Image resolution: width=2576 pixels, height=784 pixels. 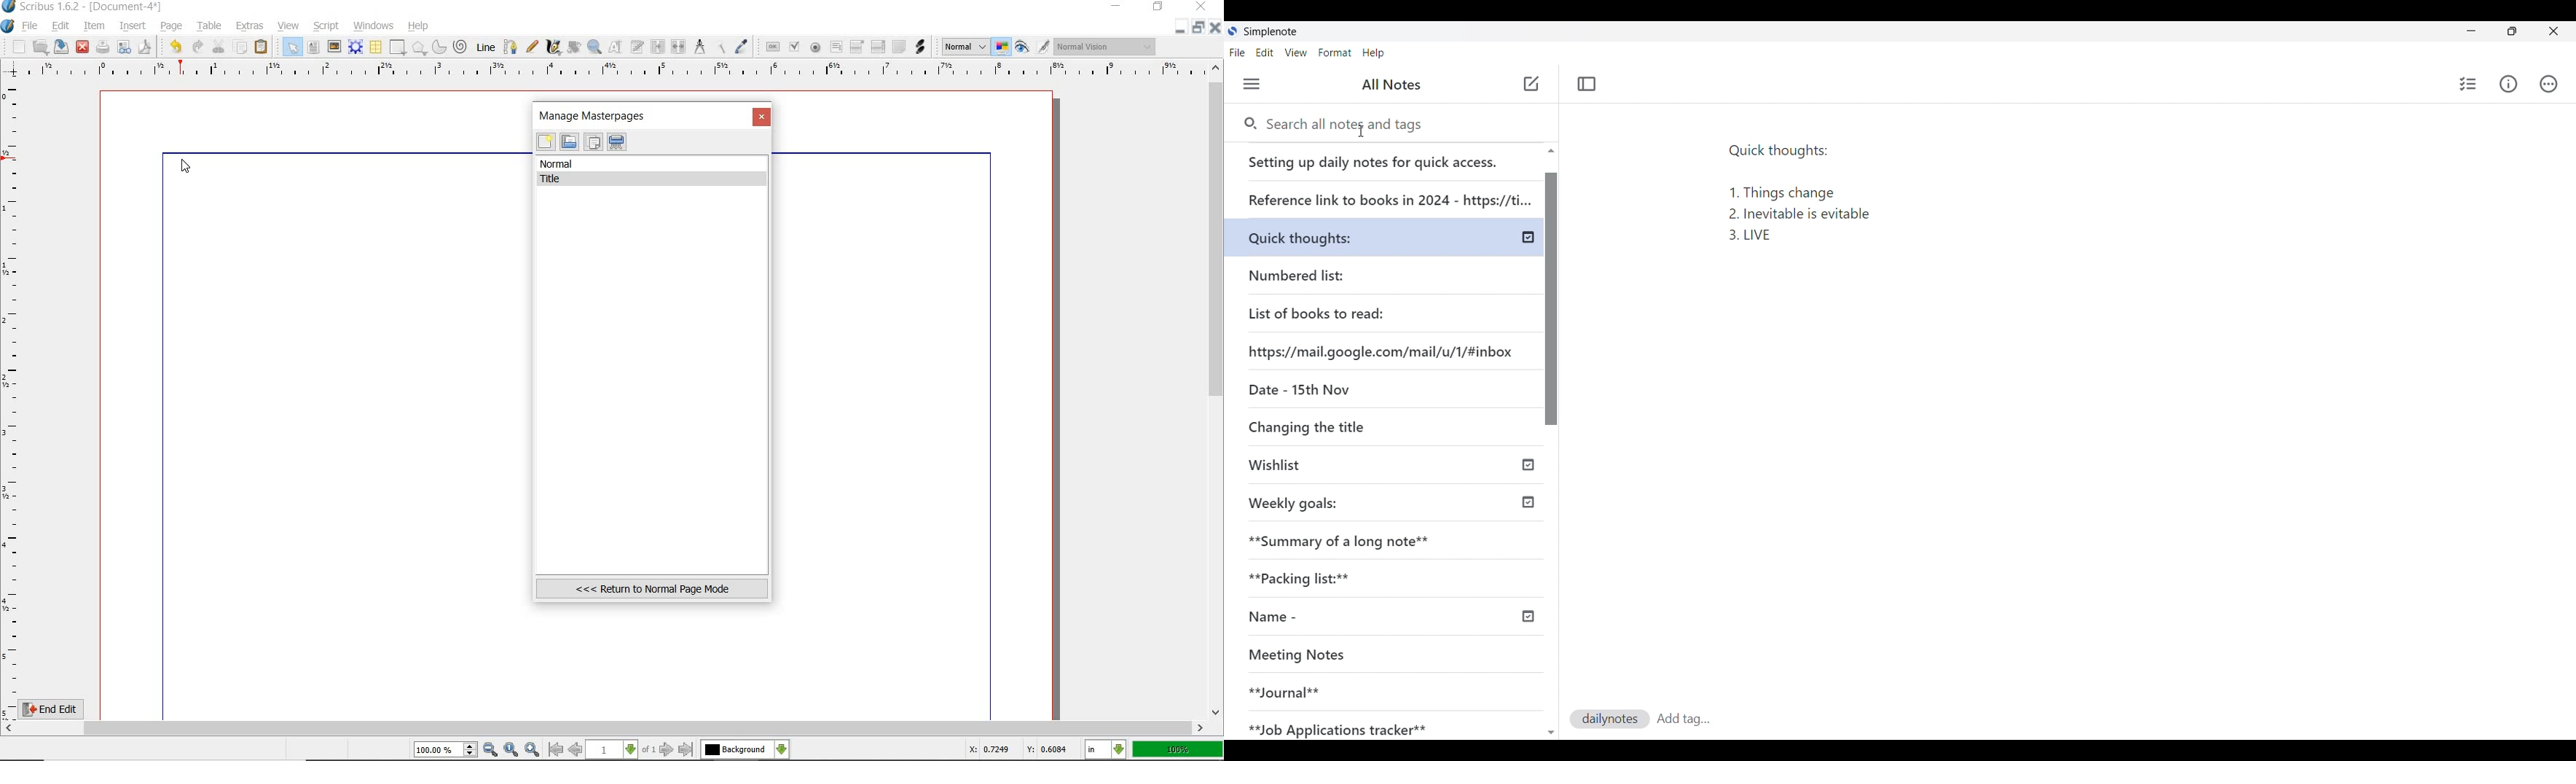 I want to click on Quick thoughts:

1. Things change

2. Inevitable is evitable
3. LIVE, so click(x=1800, y=188).